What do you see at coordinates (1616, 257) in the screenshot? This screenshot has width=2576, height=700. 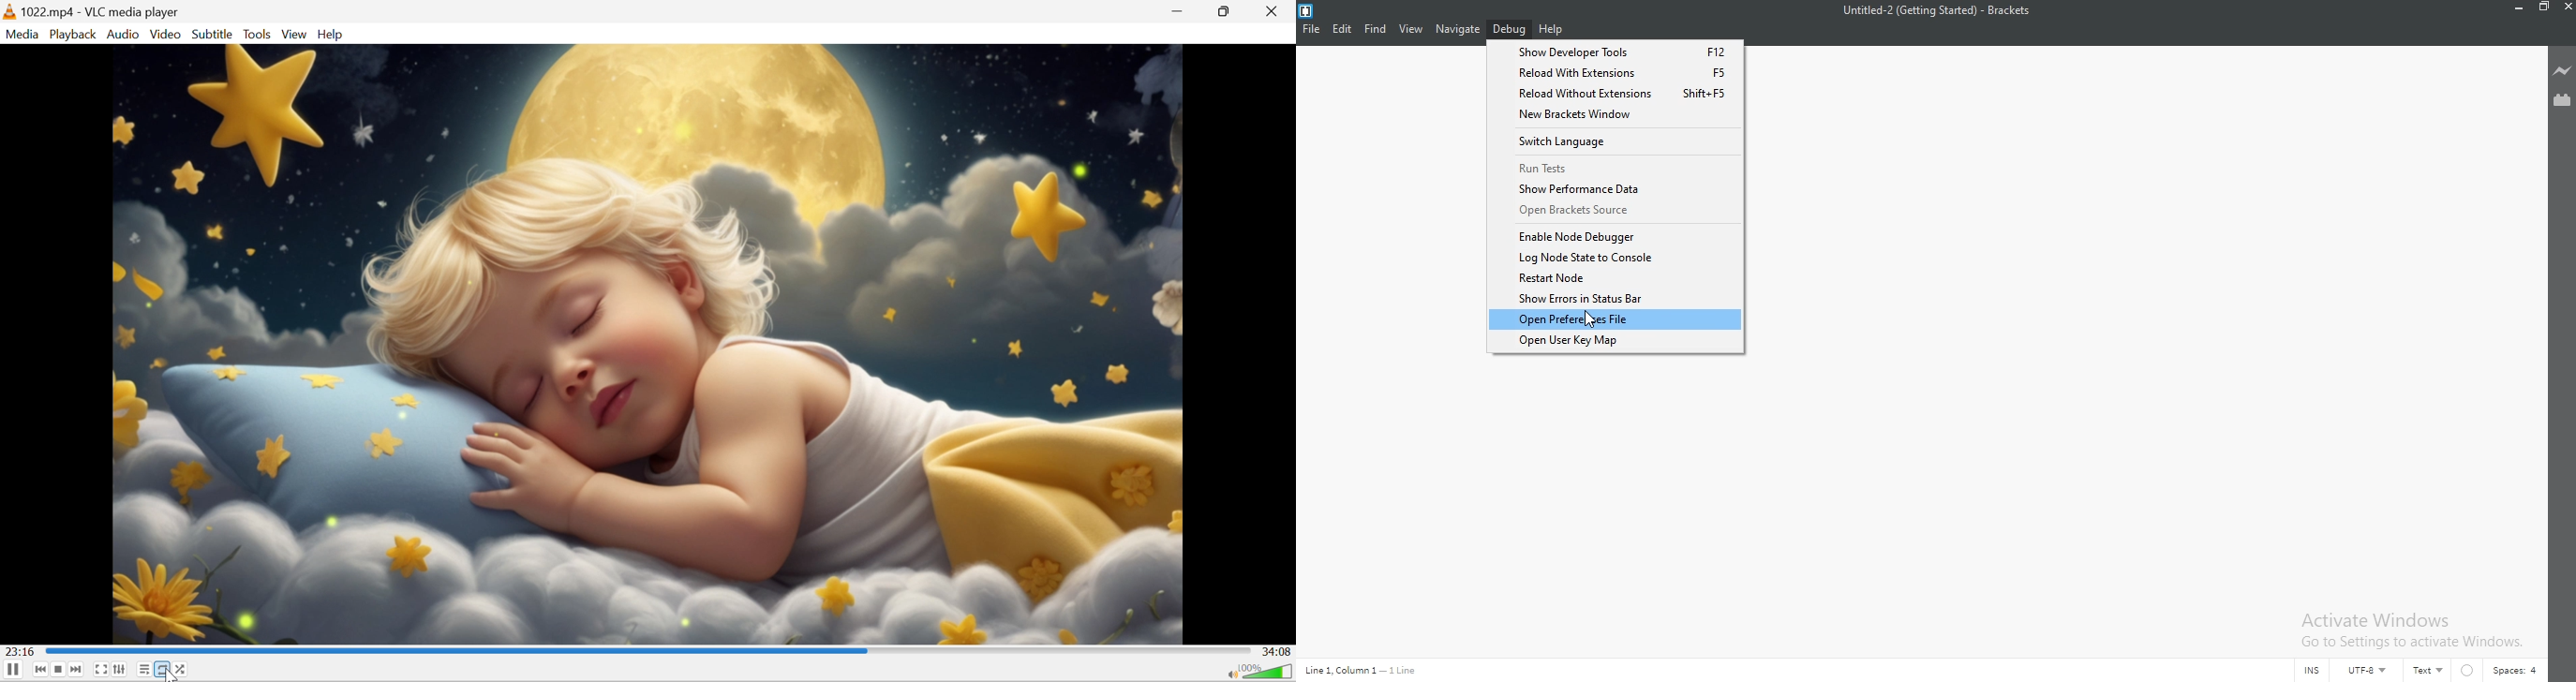 I see `Log Node state to console` at bounding box center [1616, 257].